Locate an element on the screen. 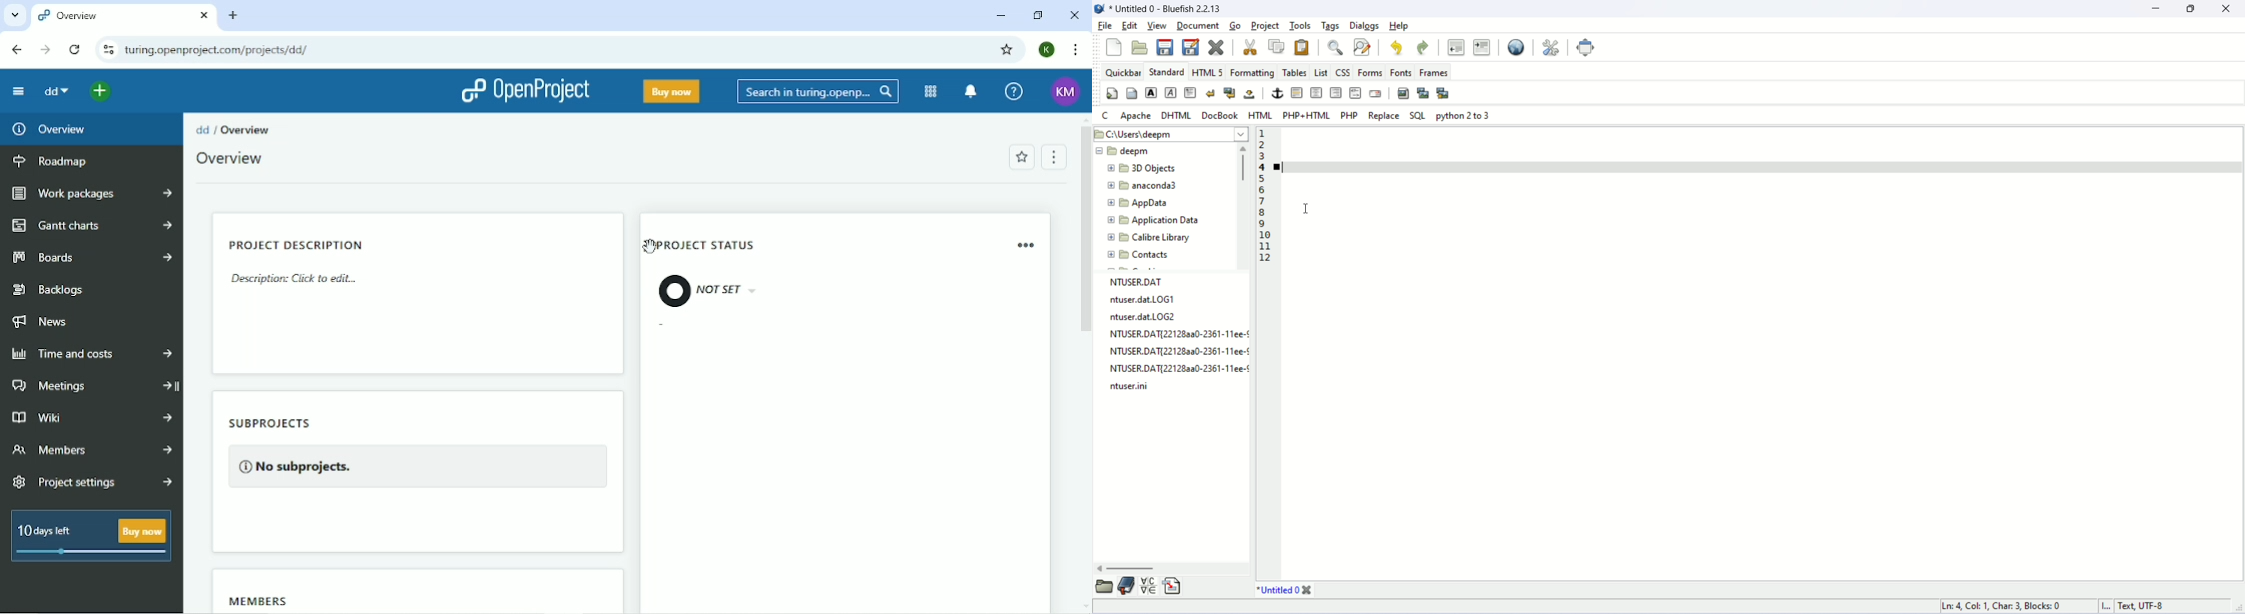 The height and width of the screenshot is (616, 2268). insert image is located at coordinates (1404, 94).